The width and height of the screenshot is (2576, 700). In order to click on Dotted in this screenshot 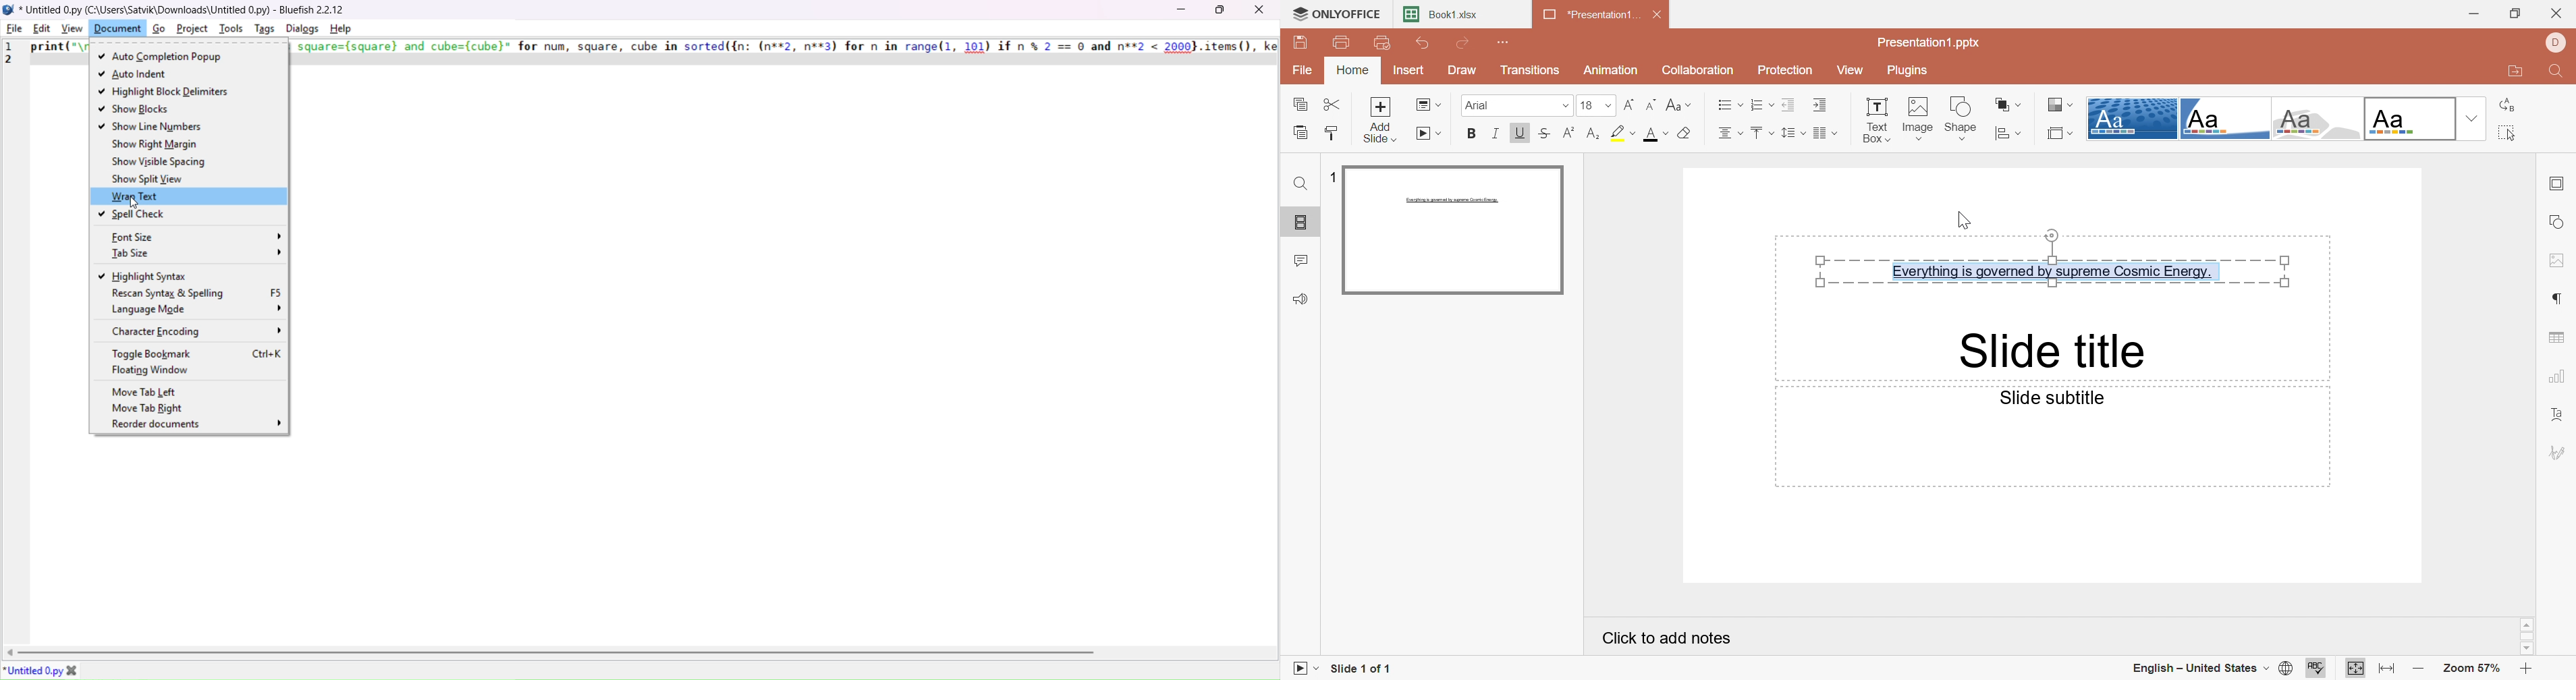, I will do `click(2134, 119)`.